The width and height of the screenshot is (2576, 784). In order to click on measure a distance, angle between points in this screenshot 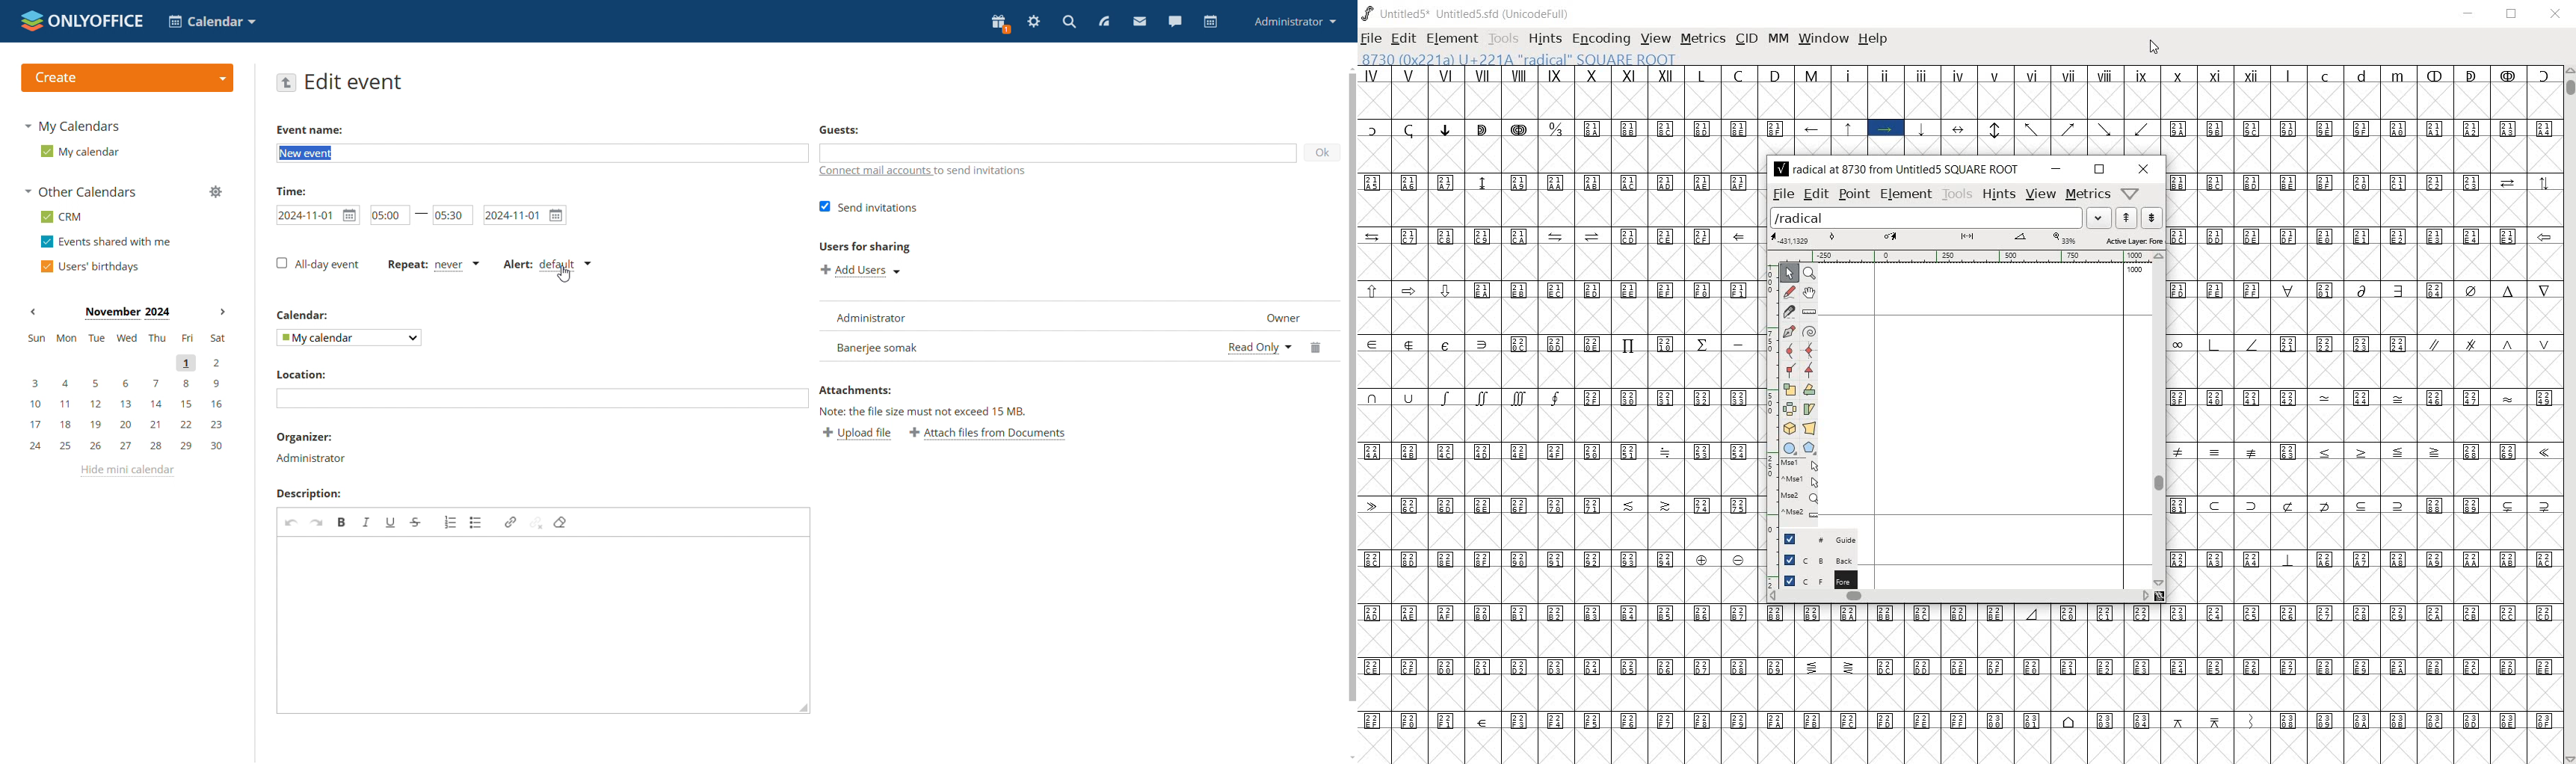, I will do `click(1811, 310)`.